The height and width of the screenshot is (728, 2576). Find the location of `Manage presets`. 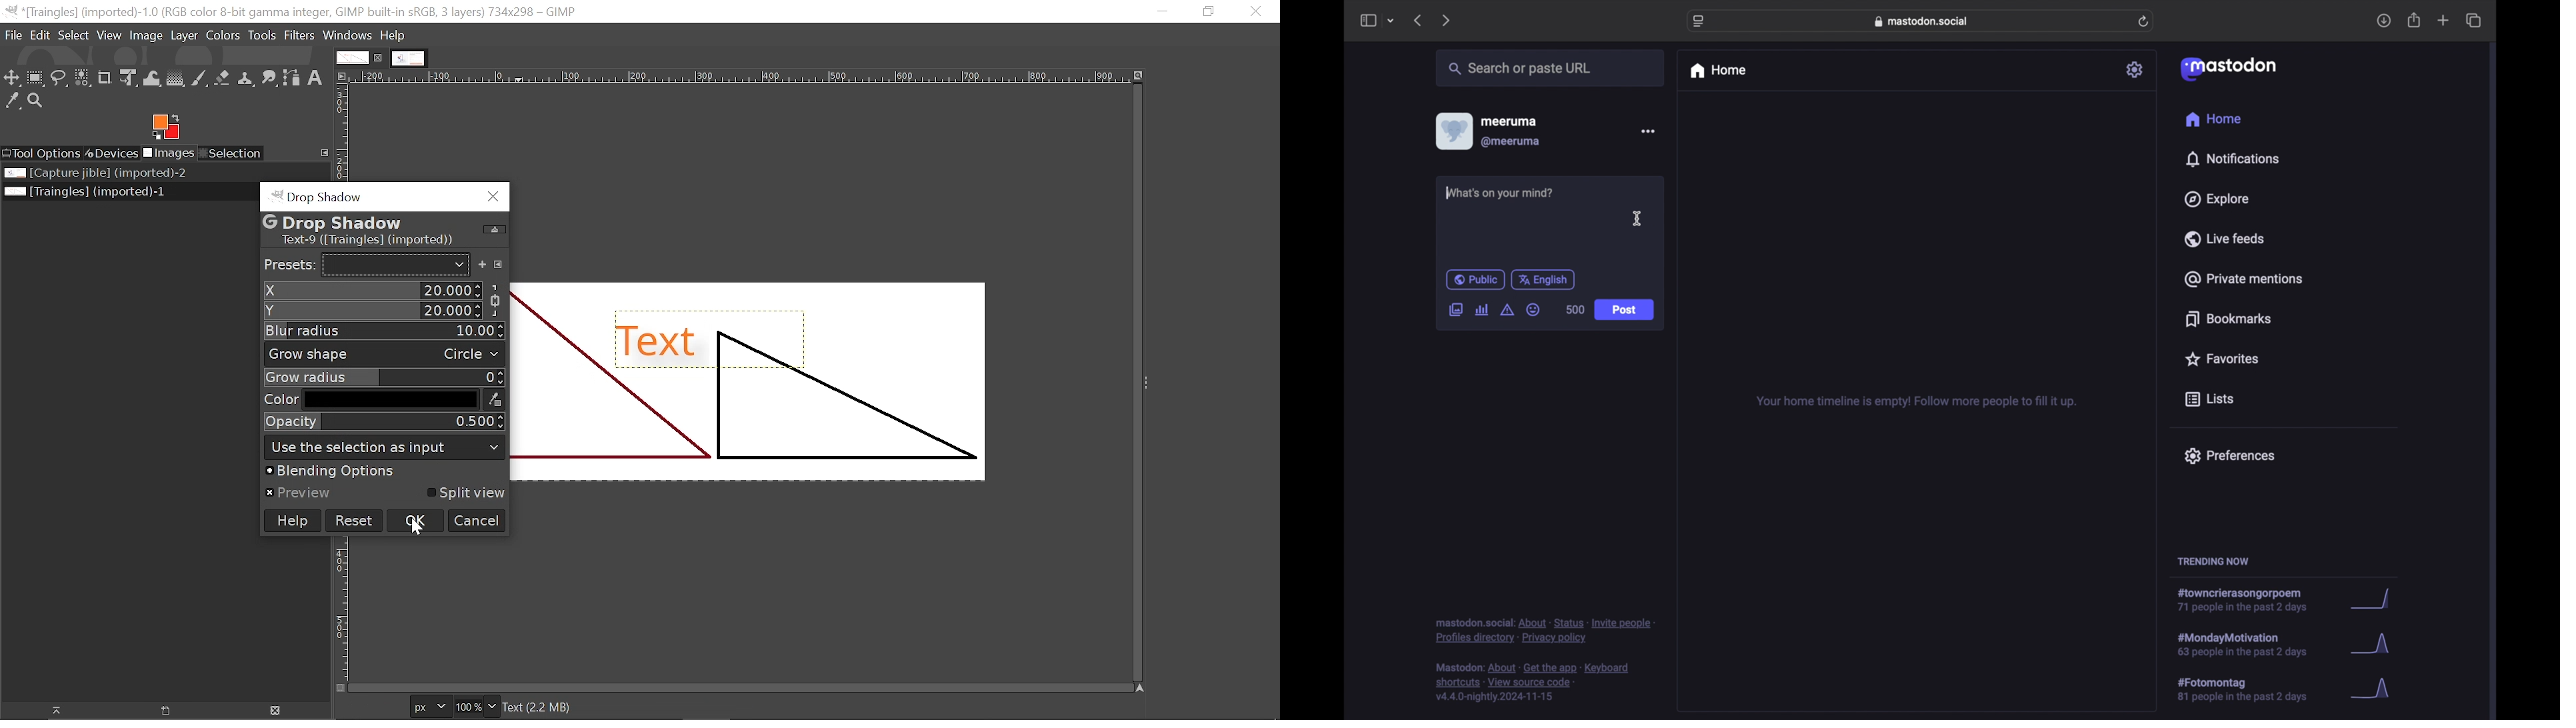

Manage presets is located at coordinates (502, 264).